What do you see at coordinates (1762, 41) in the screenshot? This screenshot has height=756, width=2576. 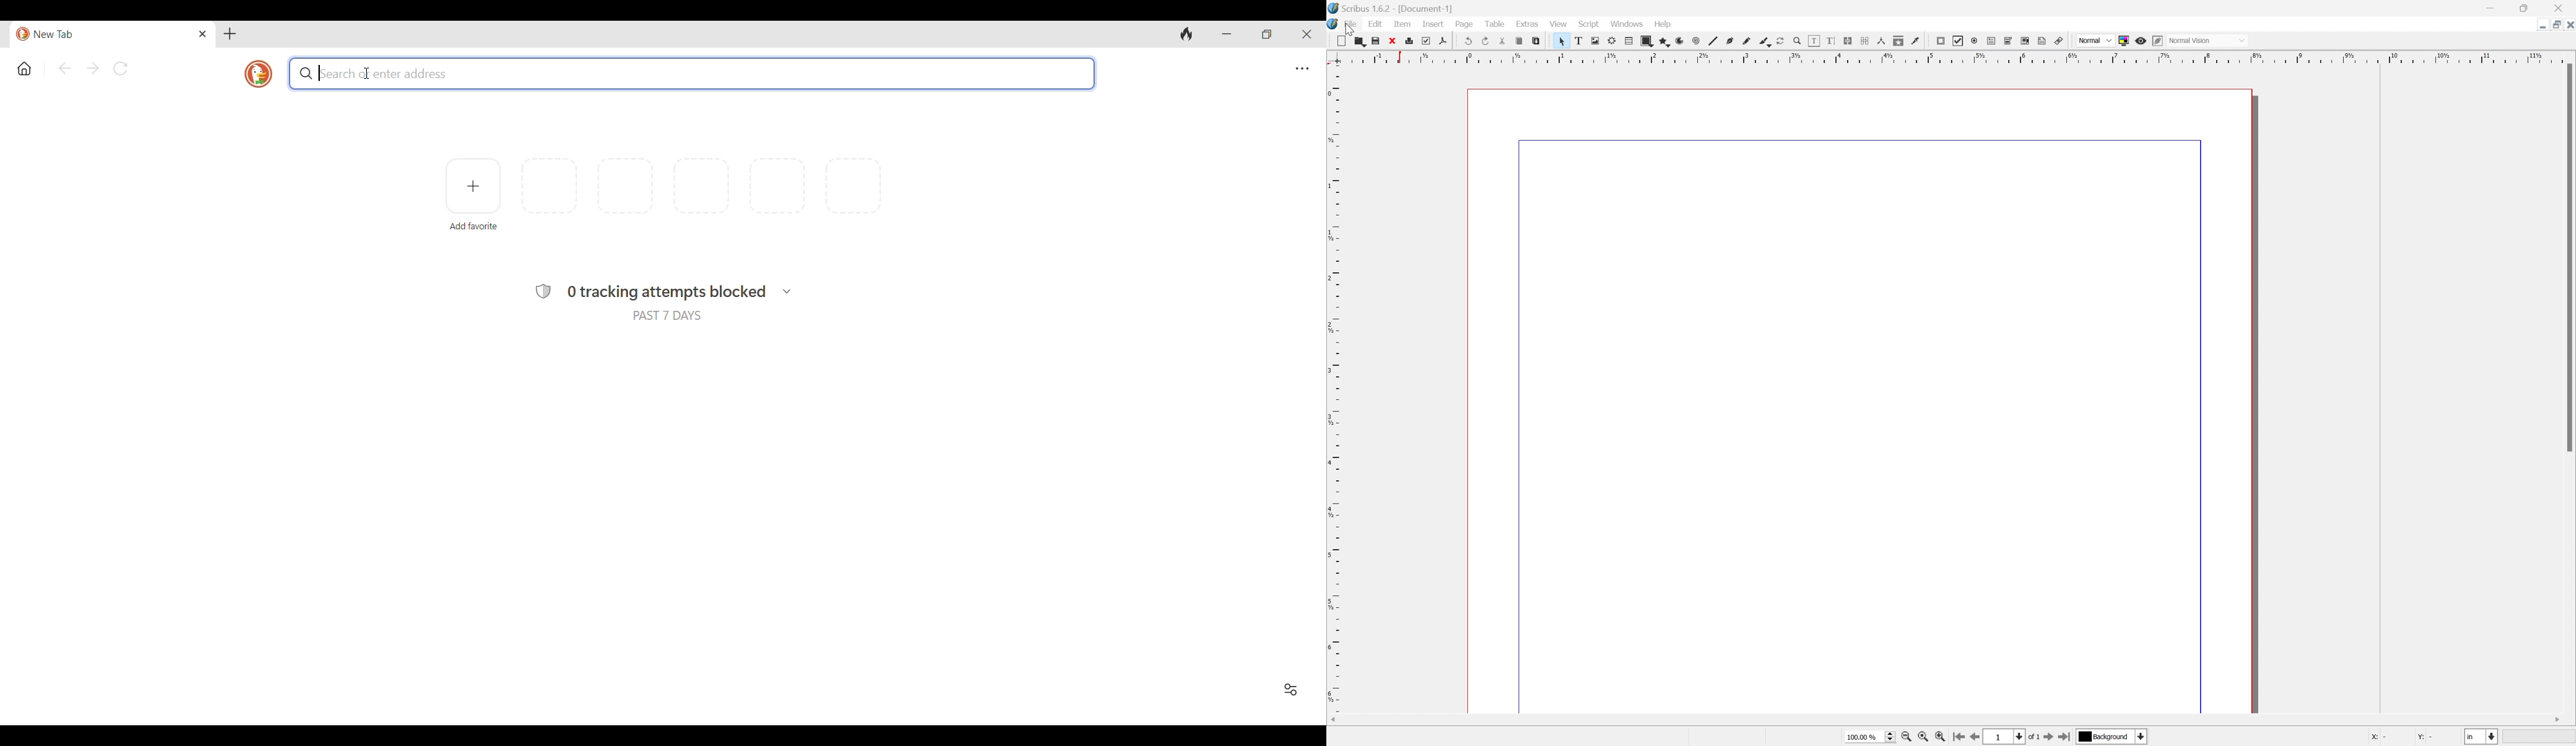 I see `Calligraphic view` at bounding box center [1762, 41].